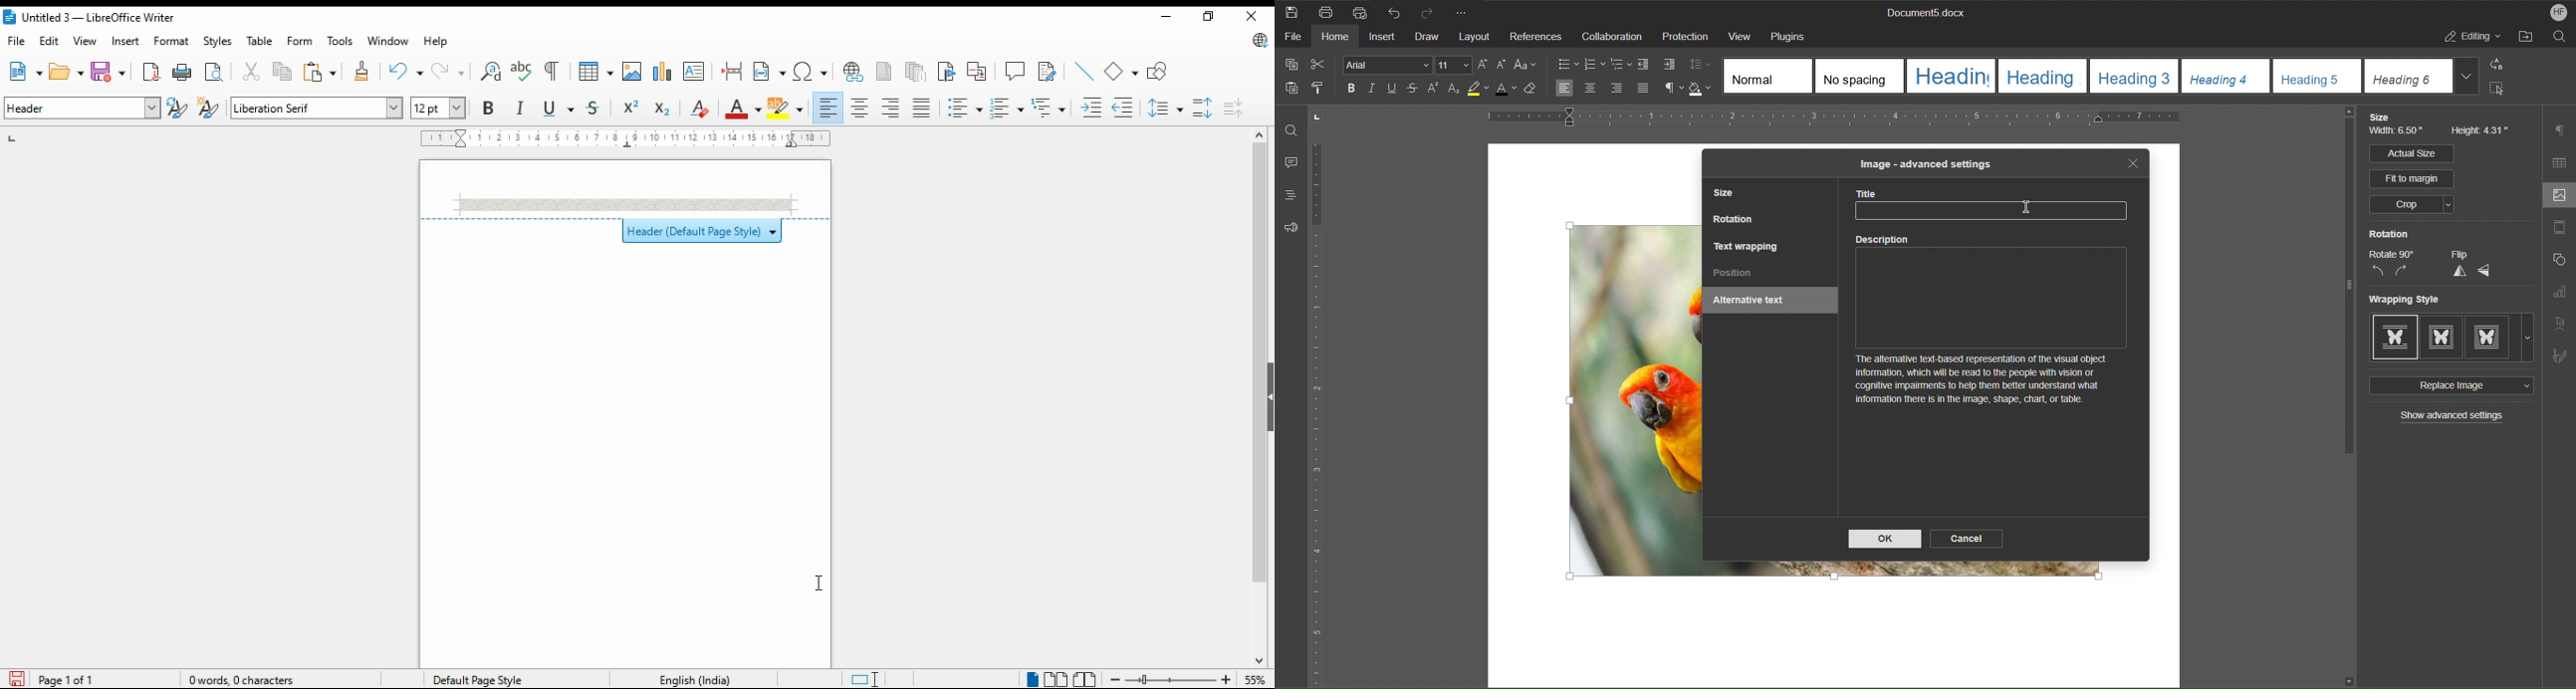 The width and height of the screenshot is (2576, 700). What do you see at coordinates (2560, 39) in the screenshot?
I see `Search` at bounding box center [2560, 39].